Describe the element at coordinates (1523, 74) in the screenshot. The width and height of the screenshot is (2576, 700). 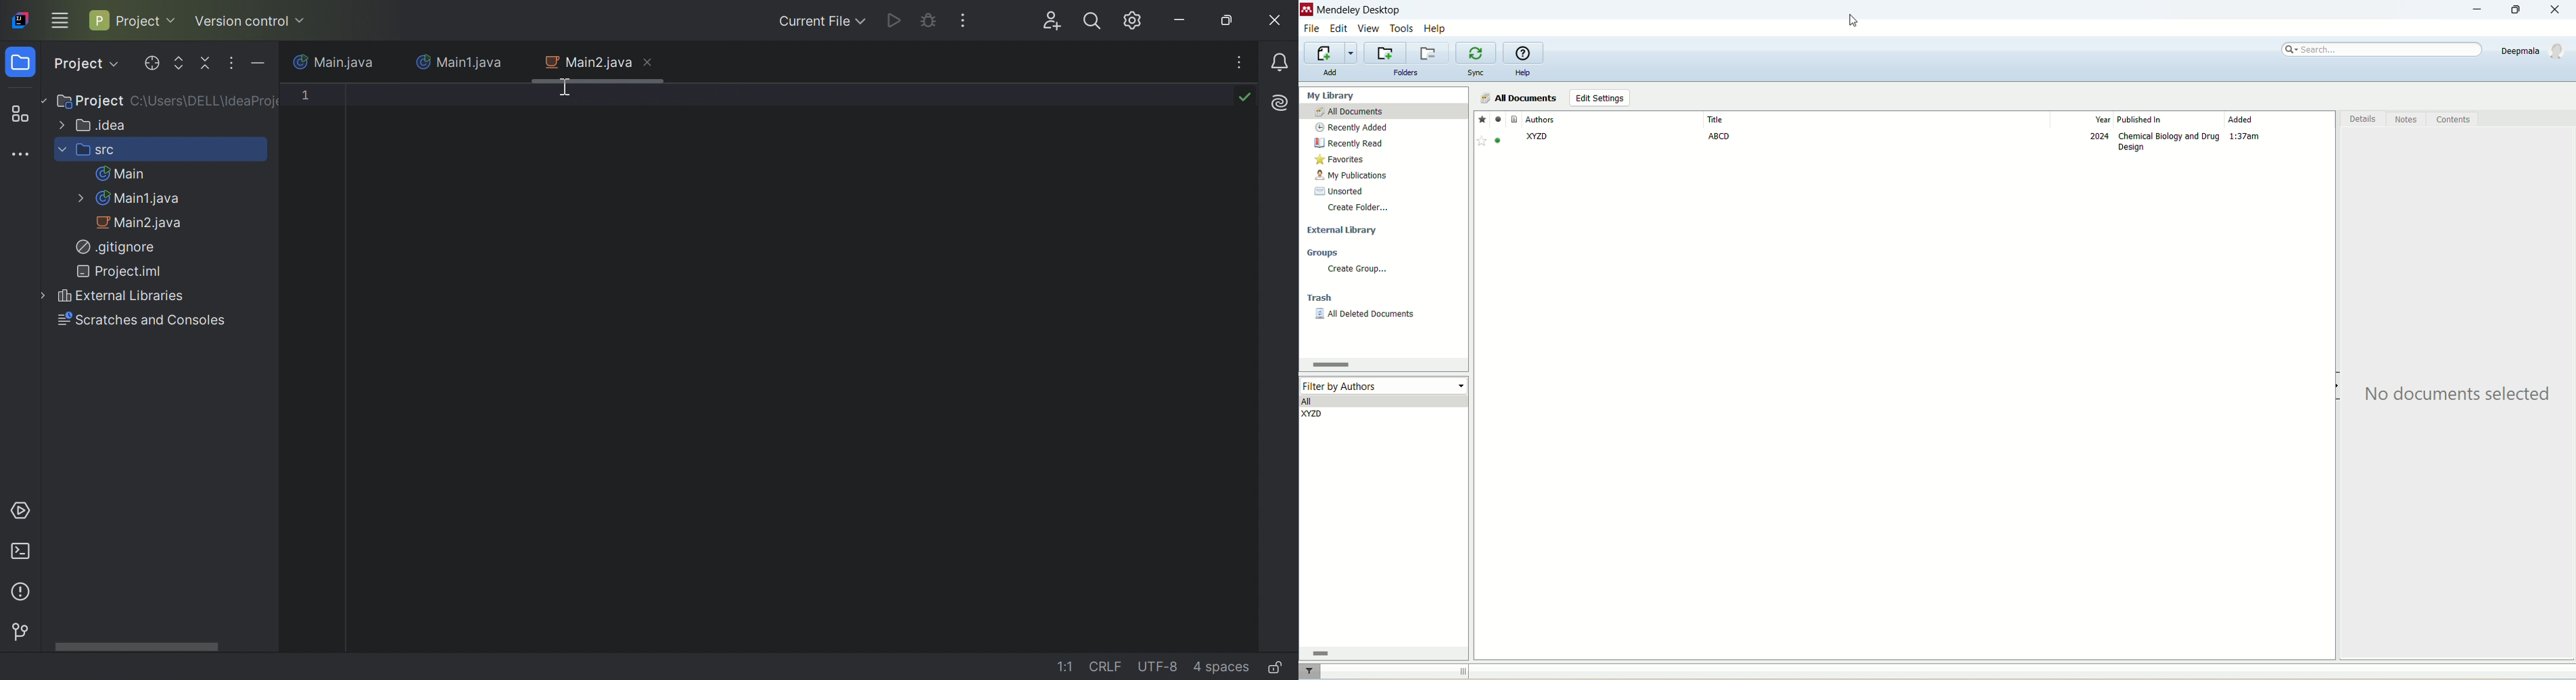
I see `help` at that location.